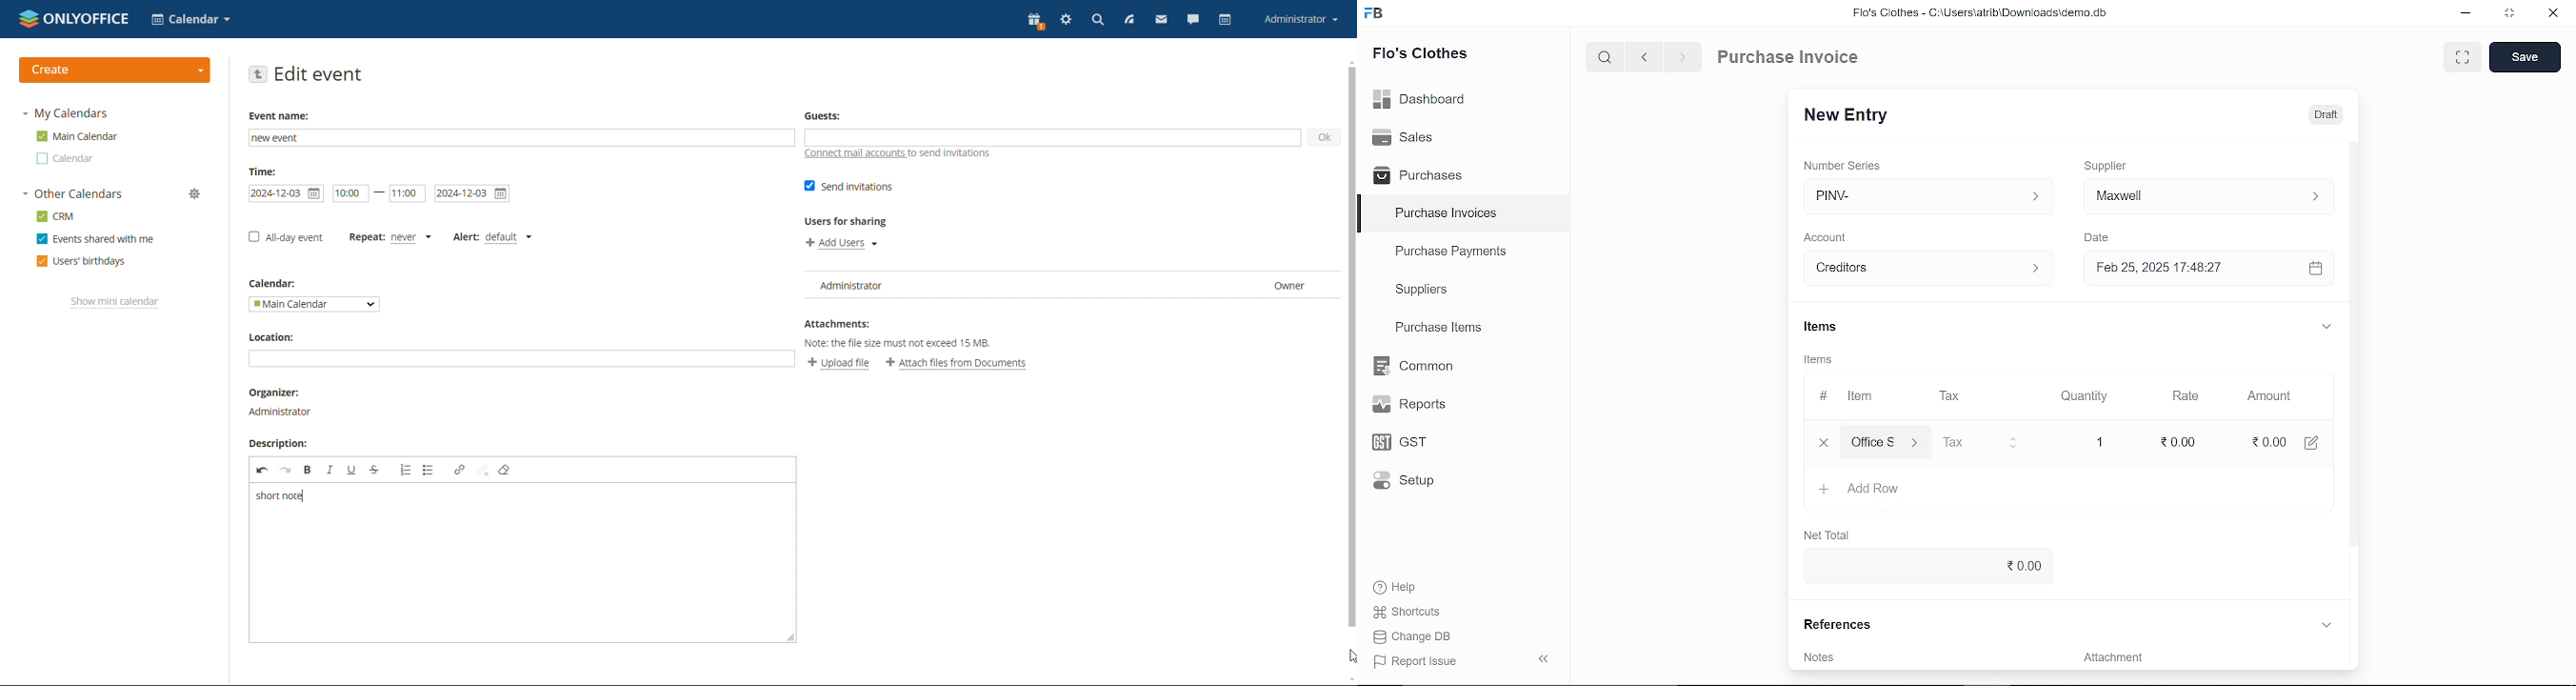 Image resolution: width=2576 pixels, height=700 pixels. Describe the element at coordinates (1841, 624) in the screenshot. I see `References.` at that location.